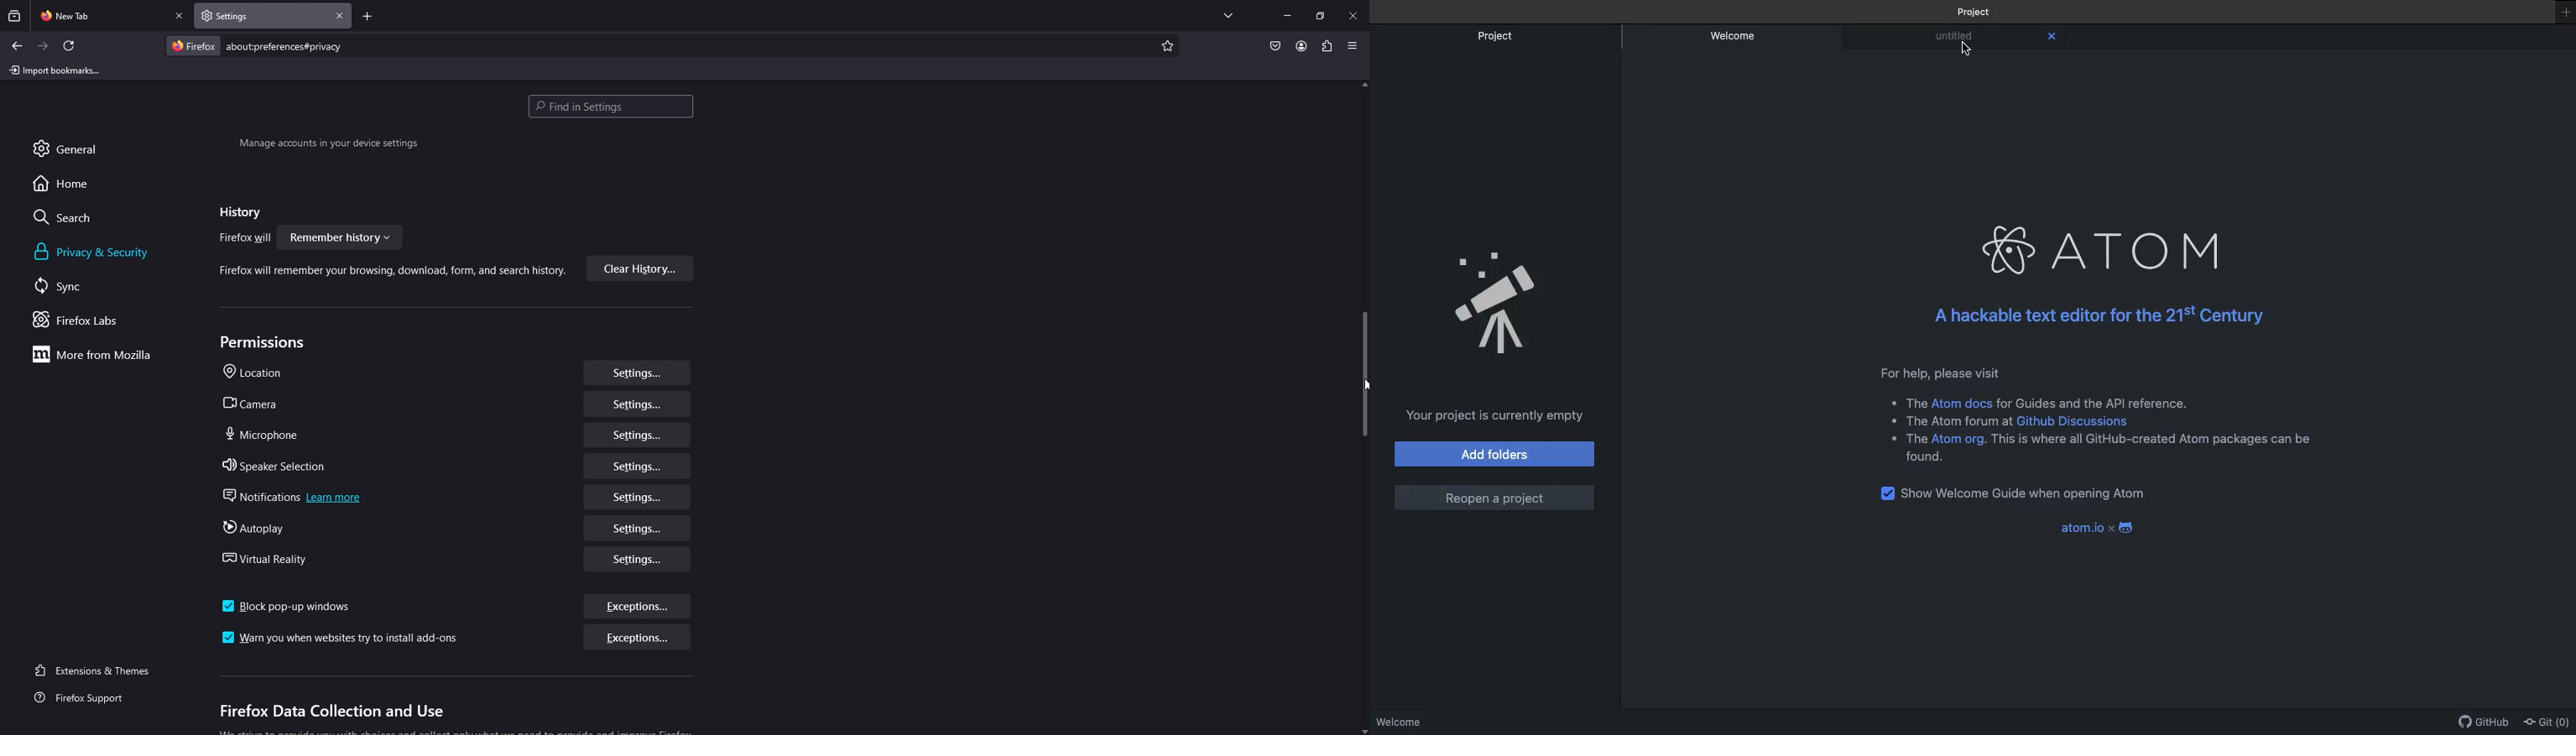 The image size is (2576, 756). What do you see at coordinates (296, 497) in the screenshot?
I see `notifications` at bounding box center [296, 497].